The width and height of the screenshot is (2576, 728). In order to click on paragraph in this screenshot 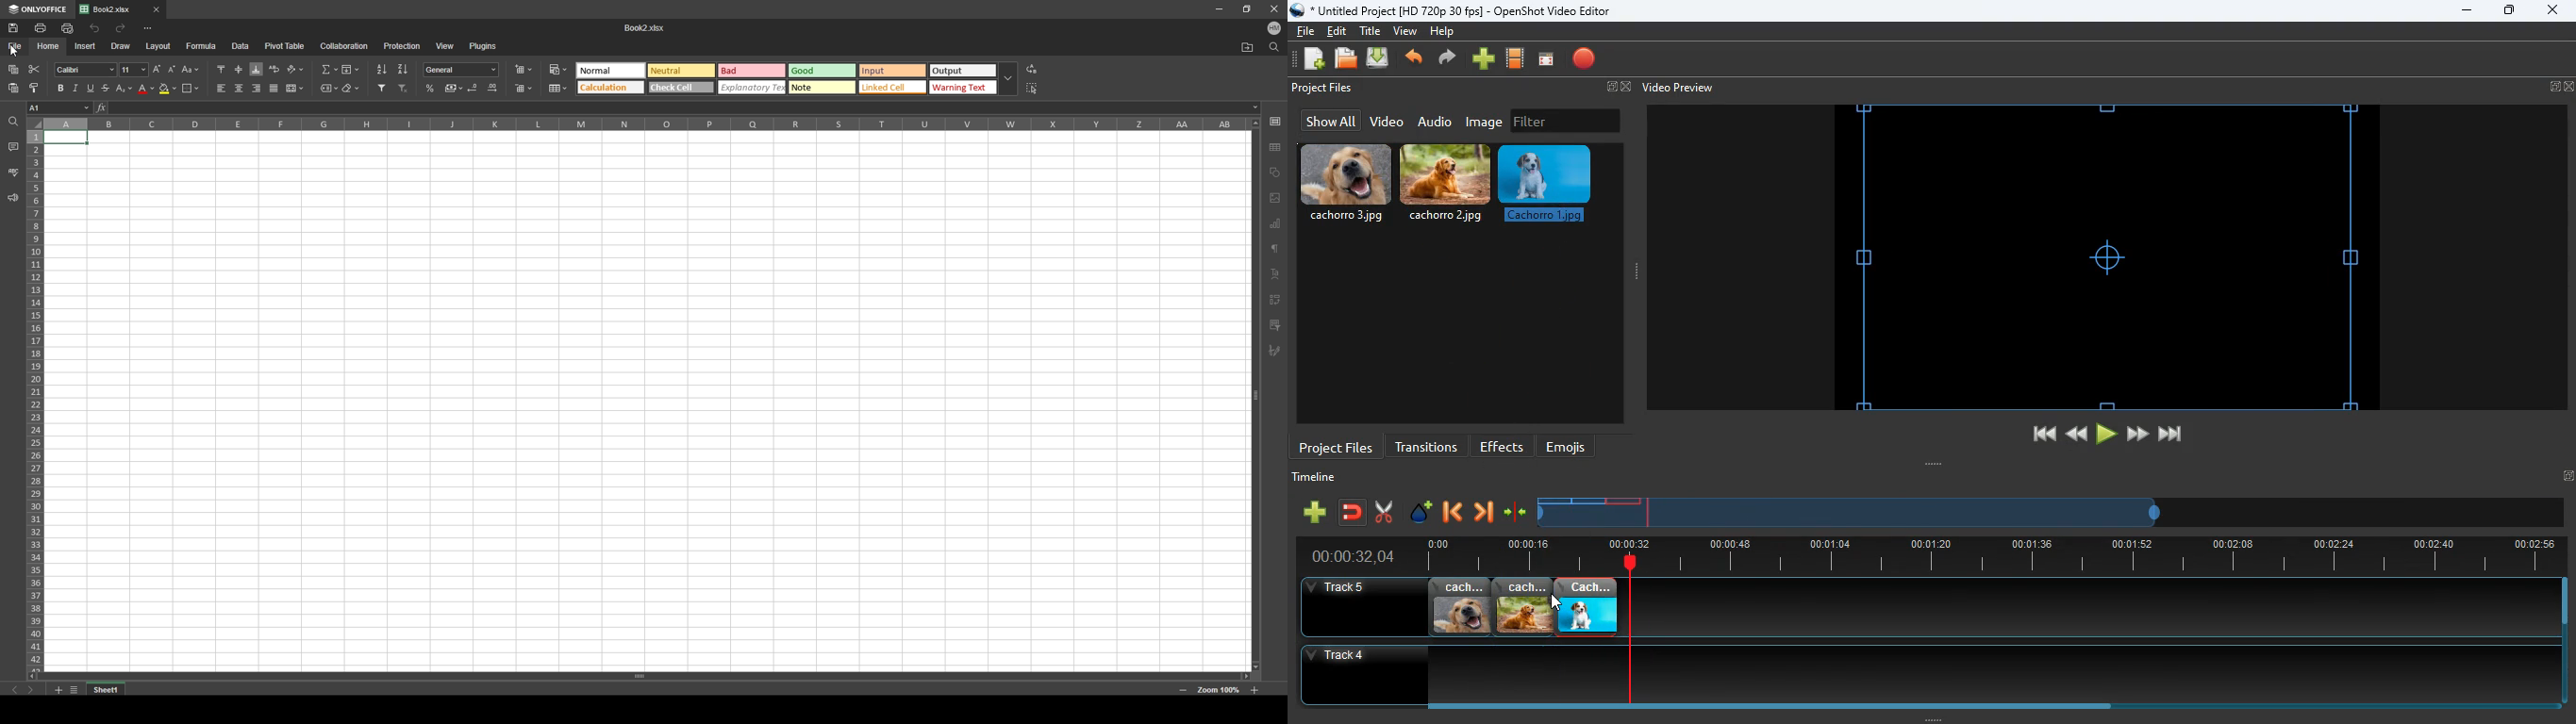, I will do `click(1275, 250)`.